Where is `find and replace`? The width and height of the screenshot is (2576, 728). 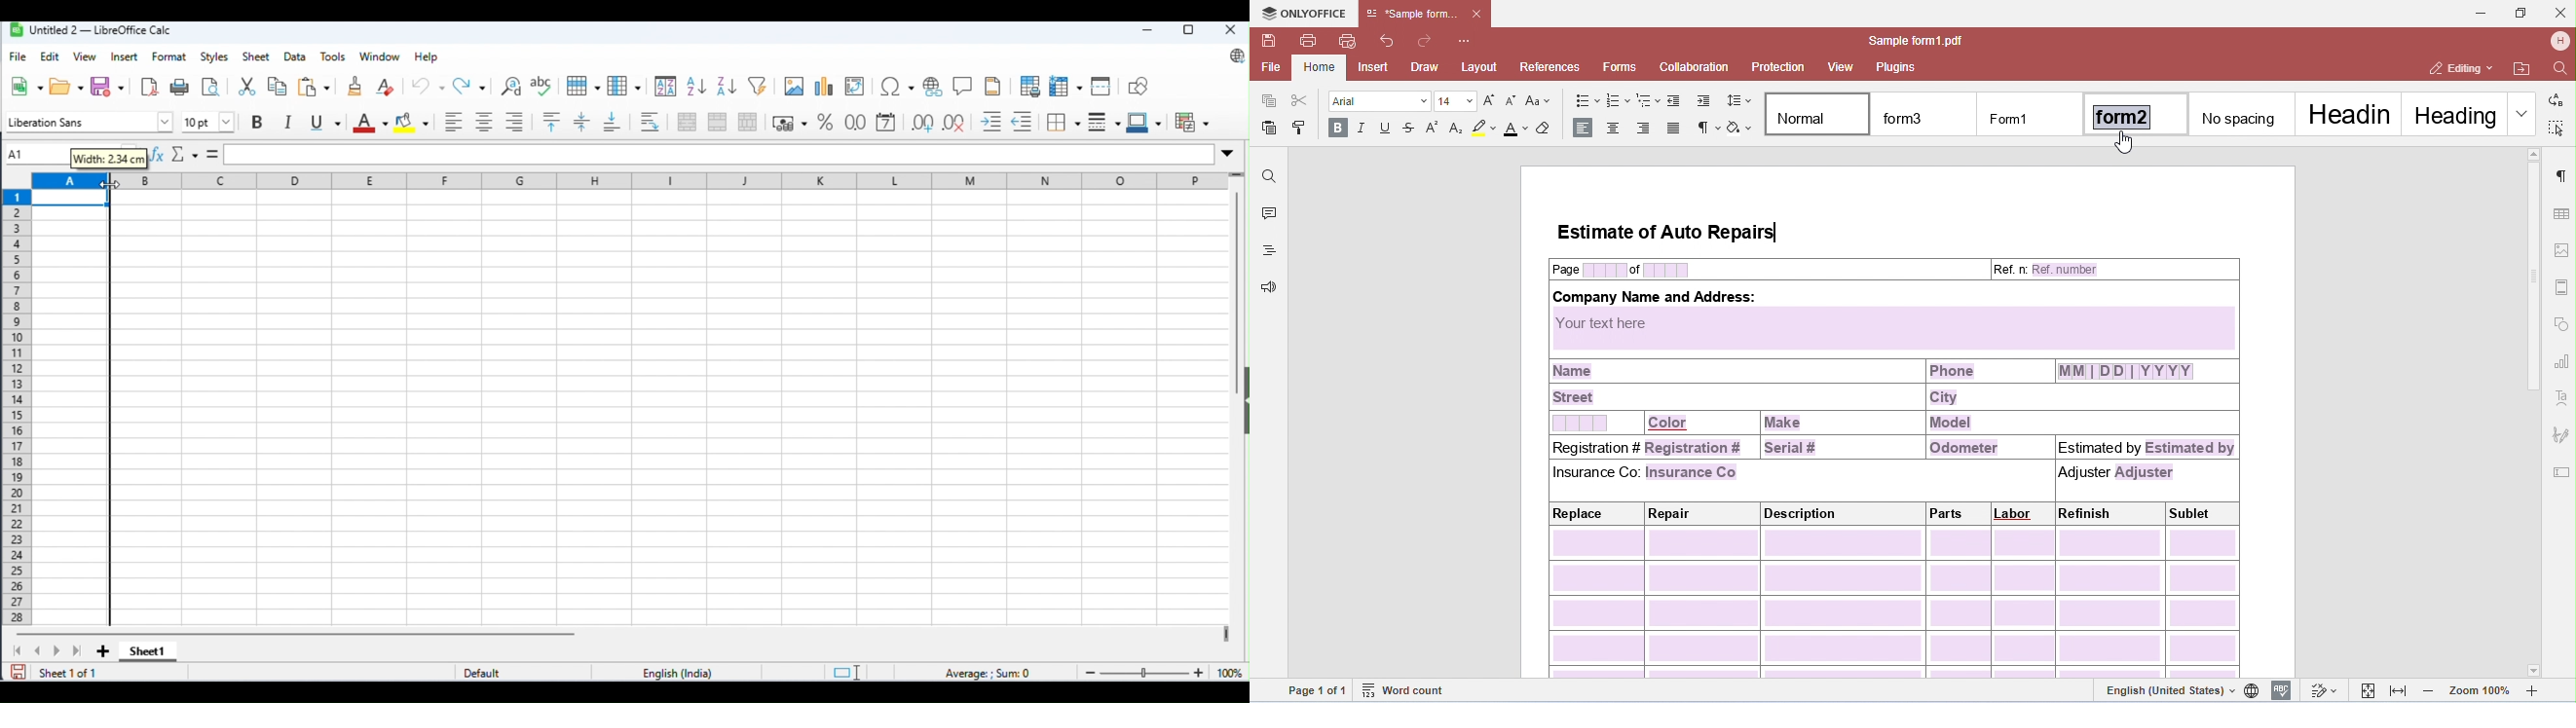
find and replace is located at coordinates (512, 85).